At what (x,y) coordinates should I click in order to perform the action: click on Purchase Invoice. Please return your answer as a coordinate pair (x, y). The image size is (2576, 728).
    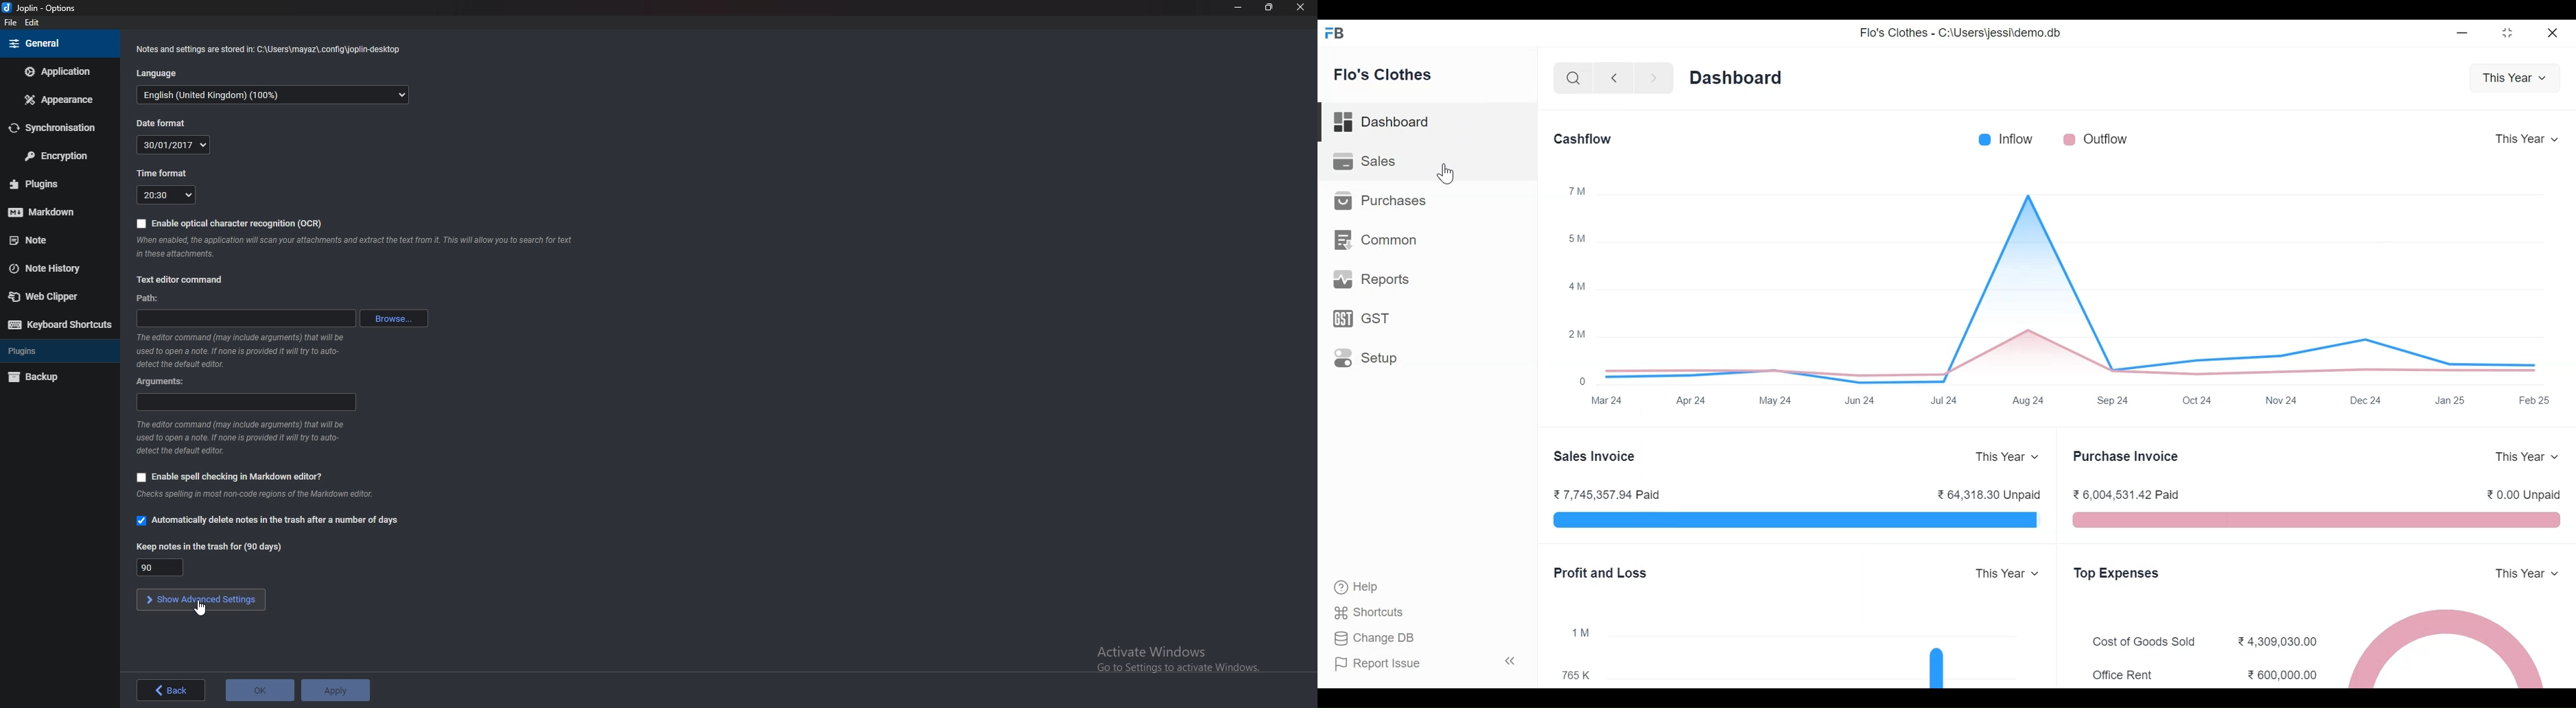
    Looking at the image, I should click on (2128, 456).